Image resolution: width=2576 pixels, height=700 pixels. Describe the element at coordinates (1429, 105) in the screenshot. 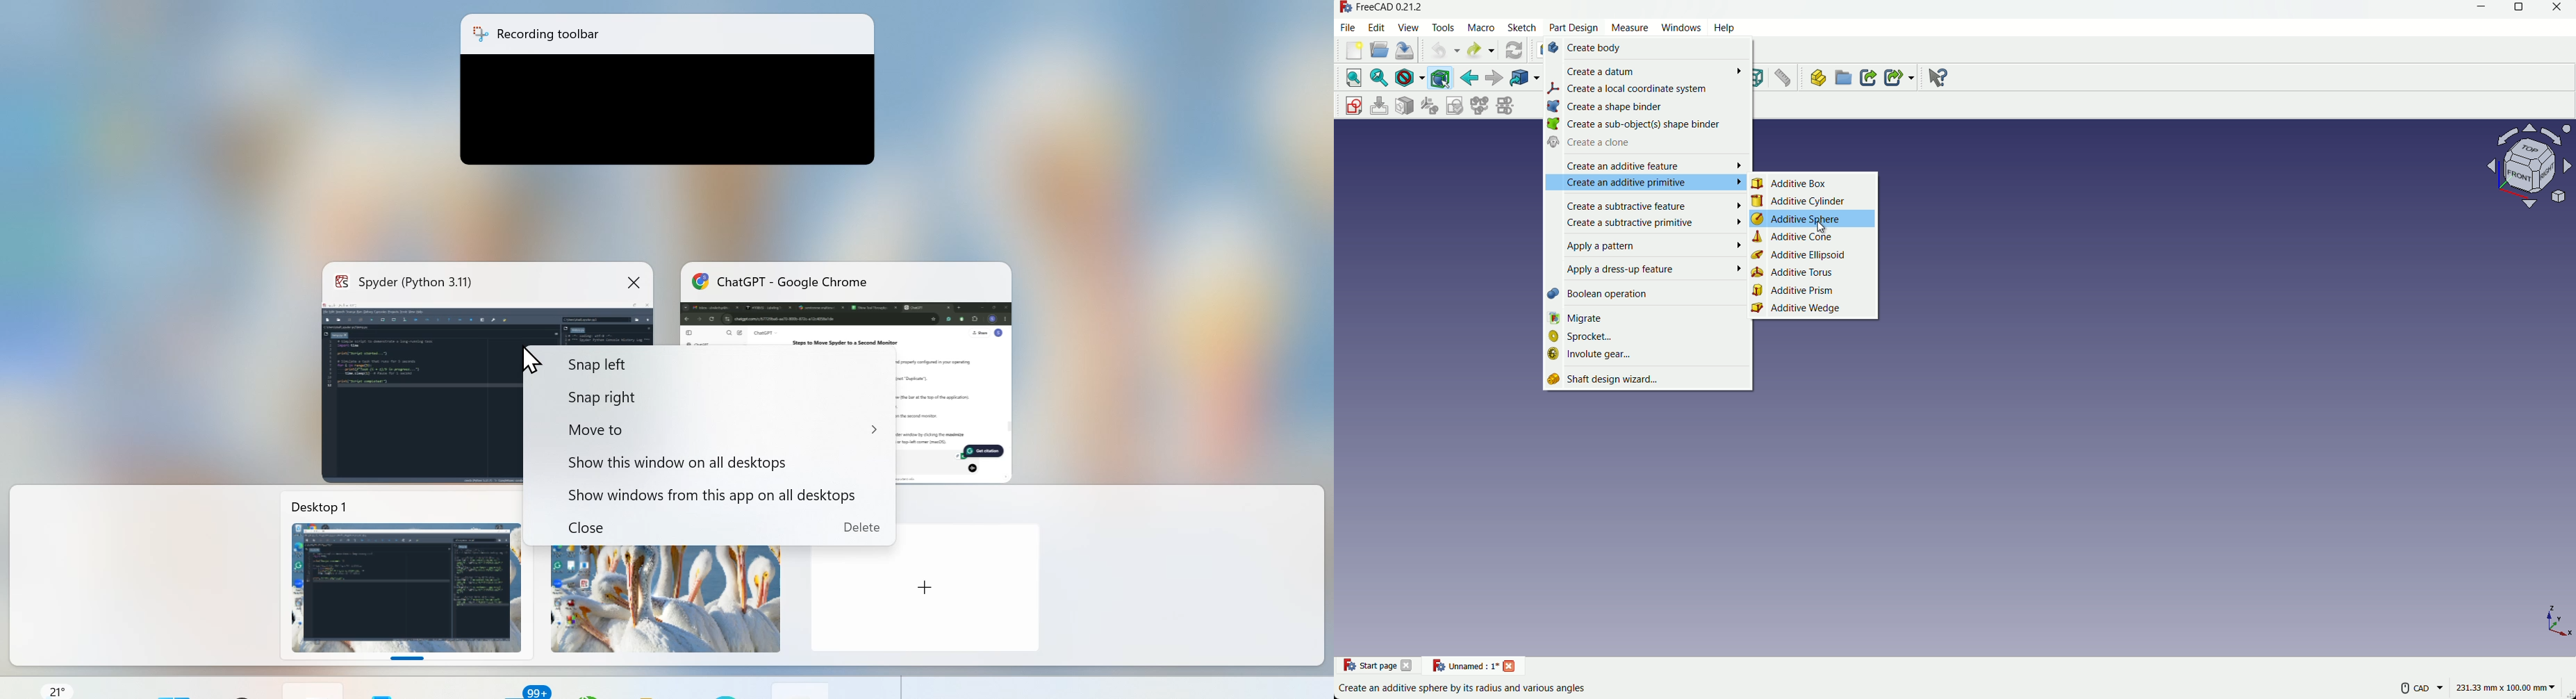

I see `reorient sketch` at that location.